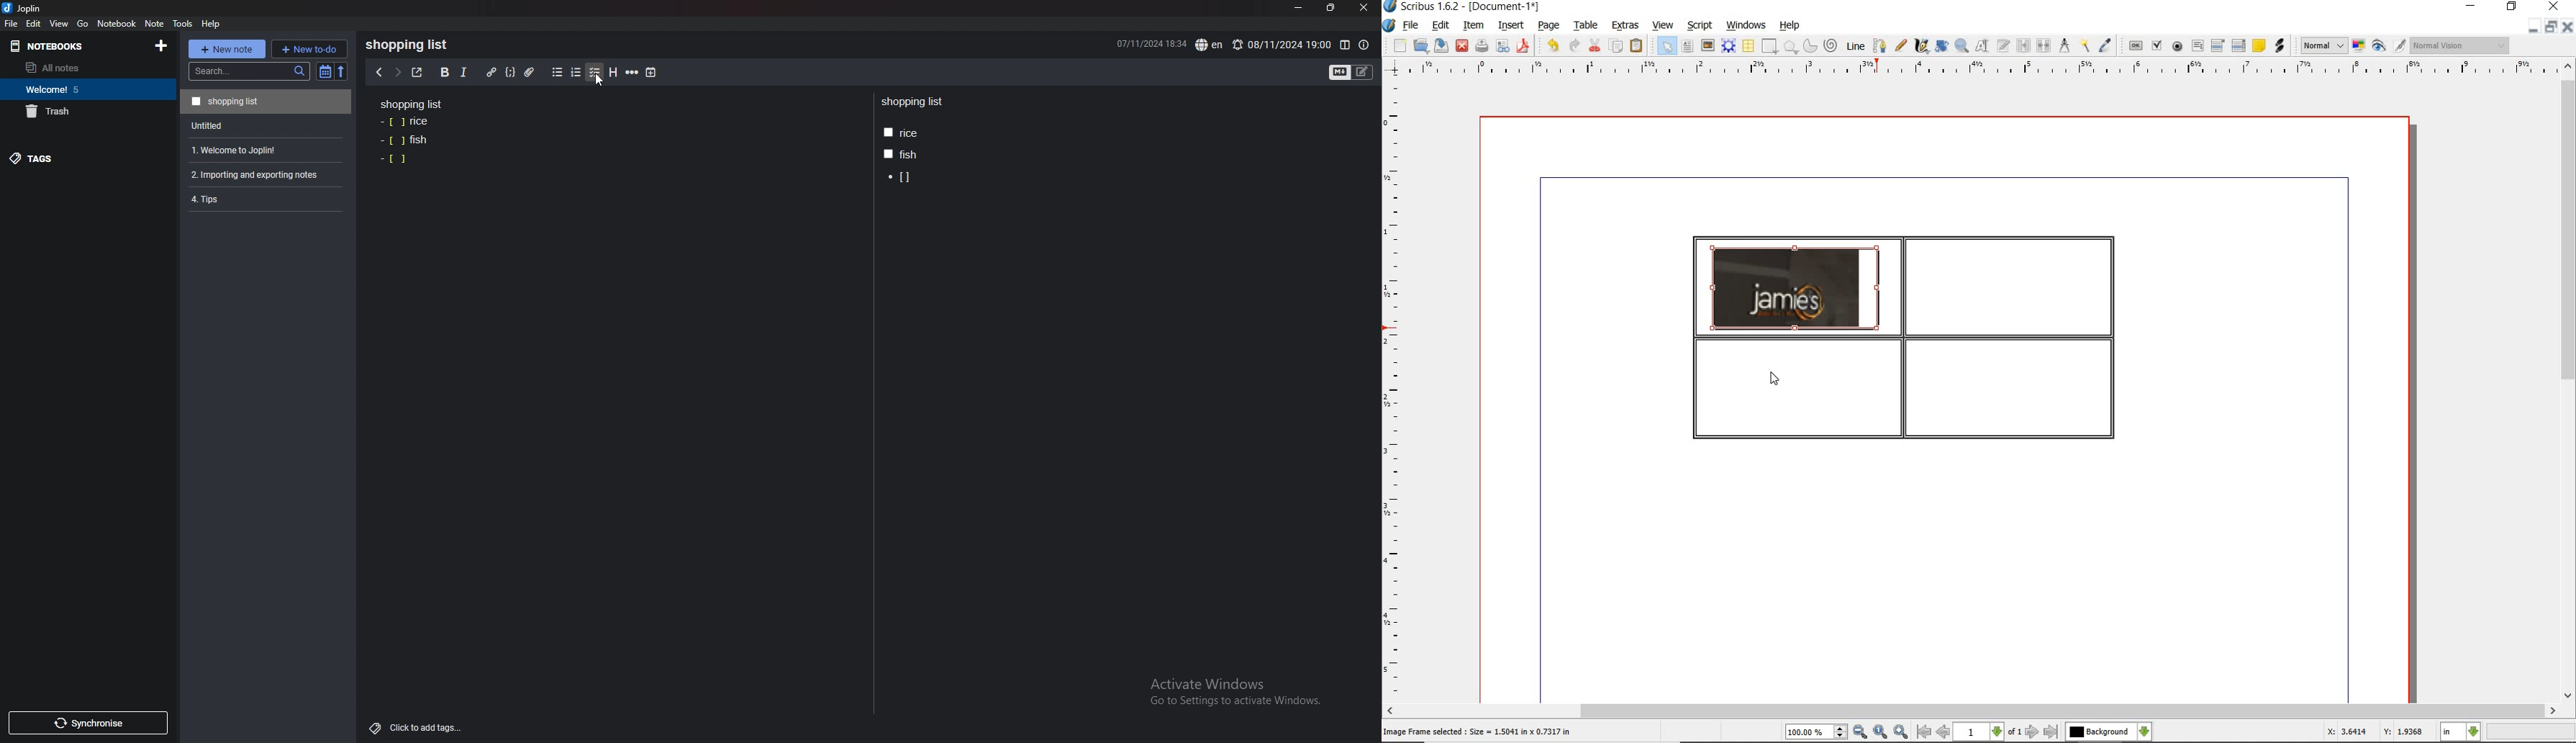  Describe the element at coordinates (263, 148) in the screenshot. I see `1. Welcome to Joplin!` at that location.